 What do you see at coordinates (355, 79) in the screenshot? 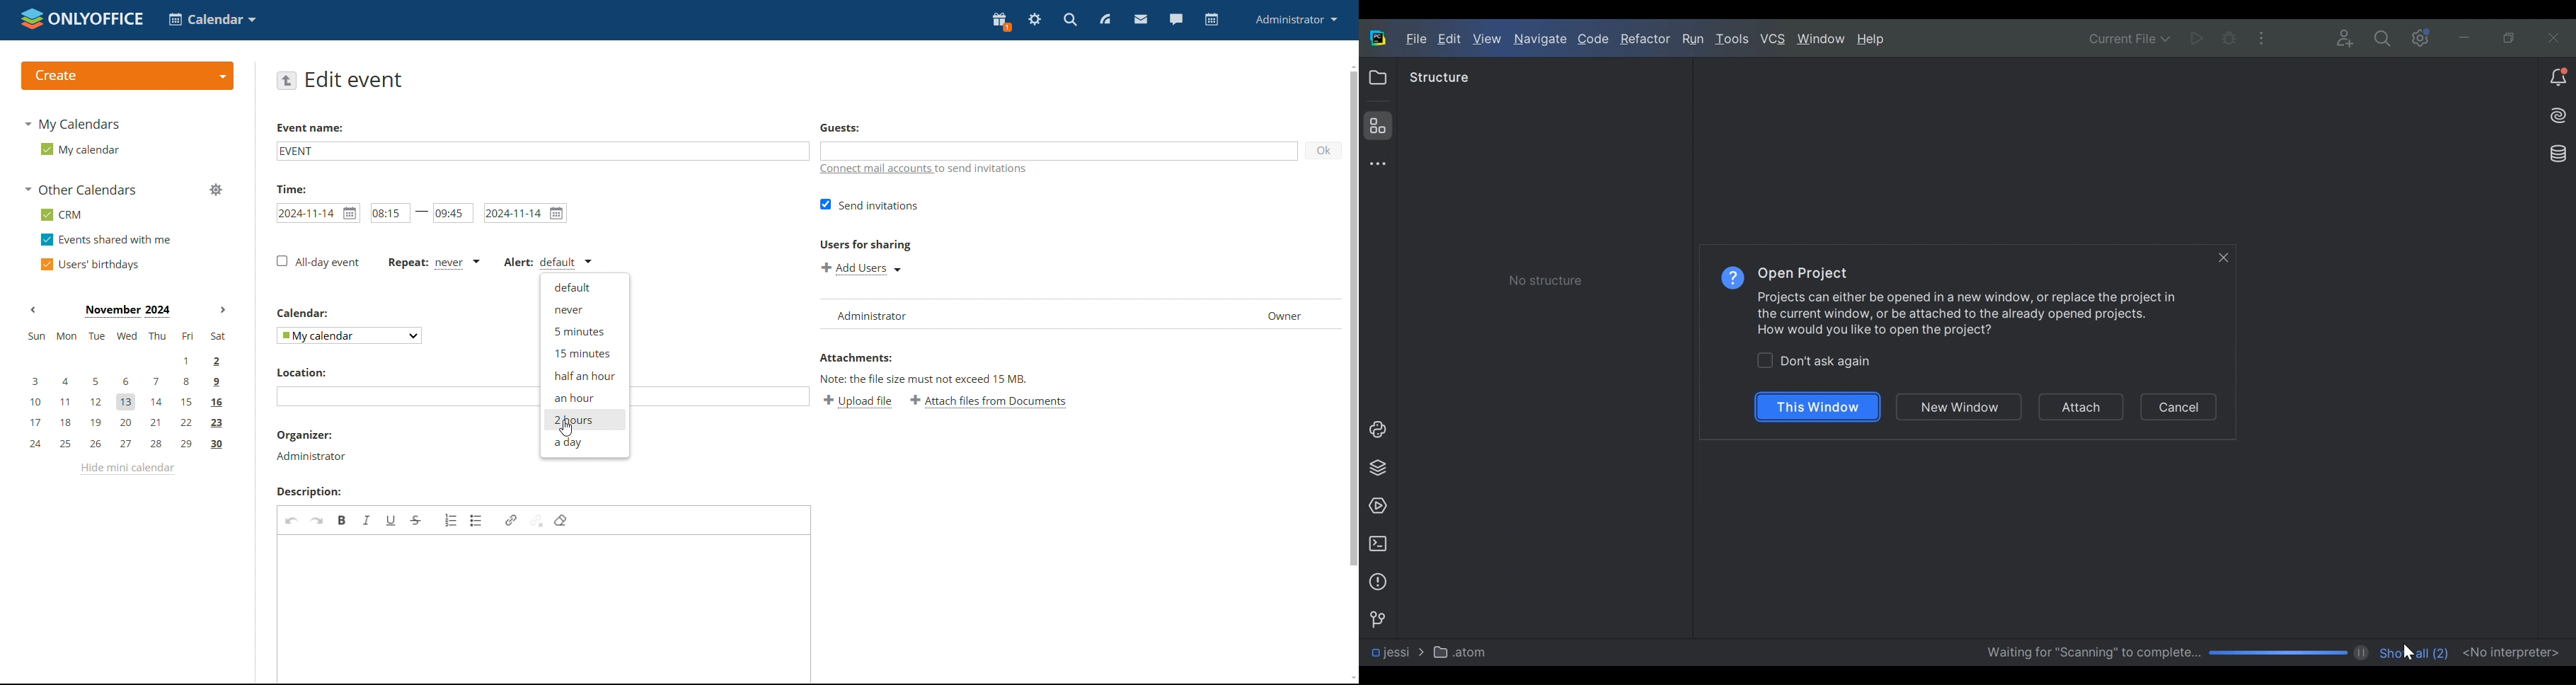
I see `edit event` at bounding box center [355, 79].